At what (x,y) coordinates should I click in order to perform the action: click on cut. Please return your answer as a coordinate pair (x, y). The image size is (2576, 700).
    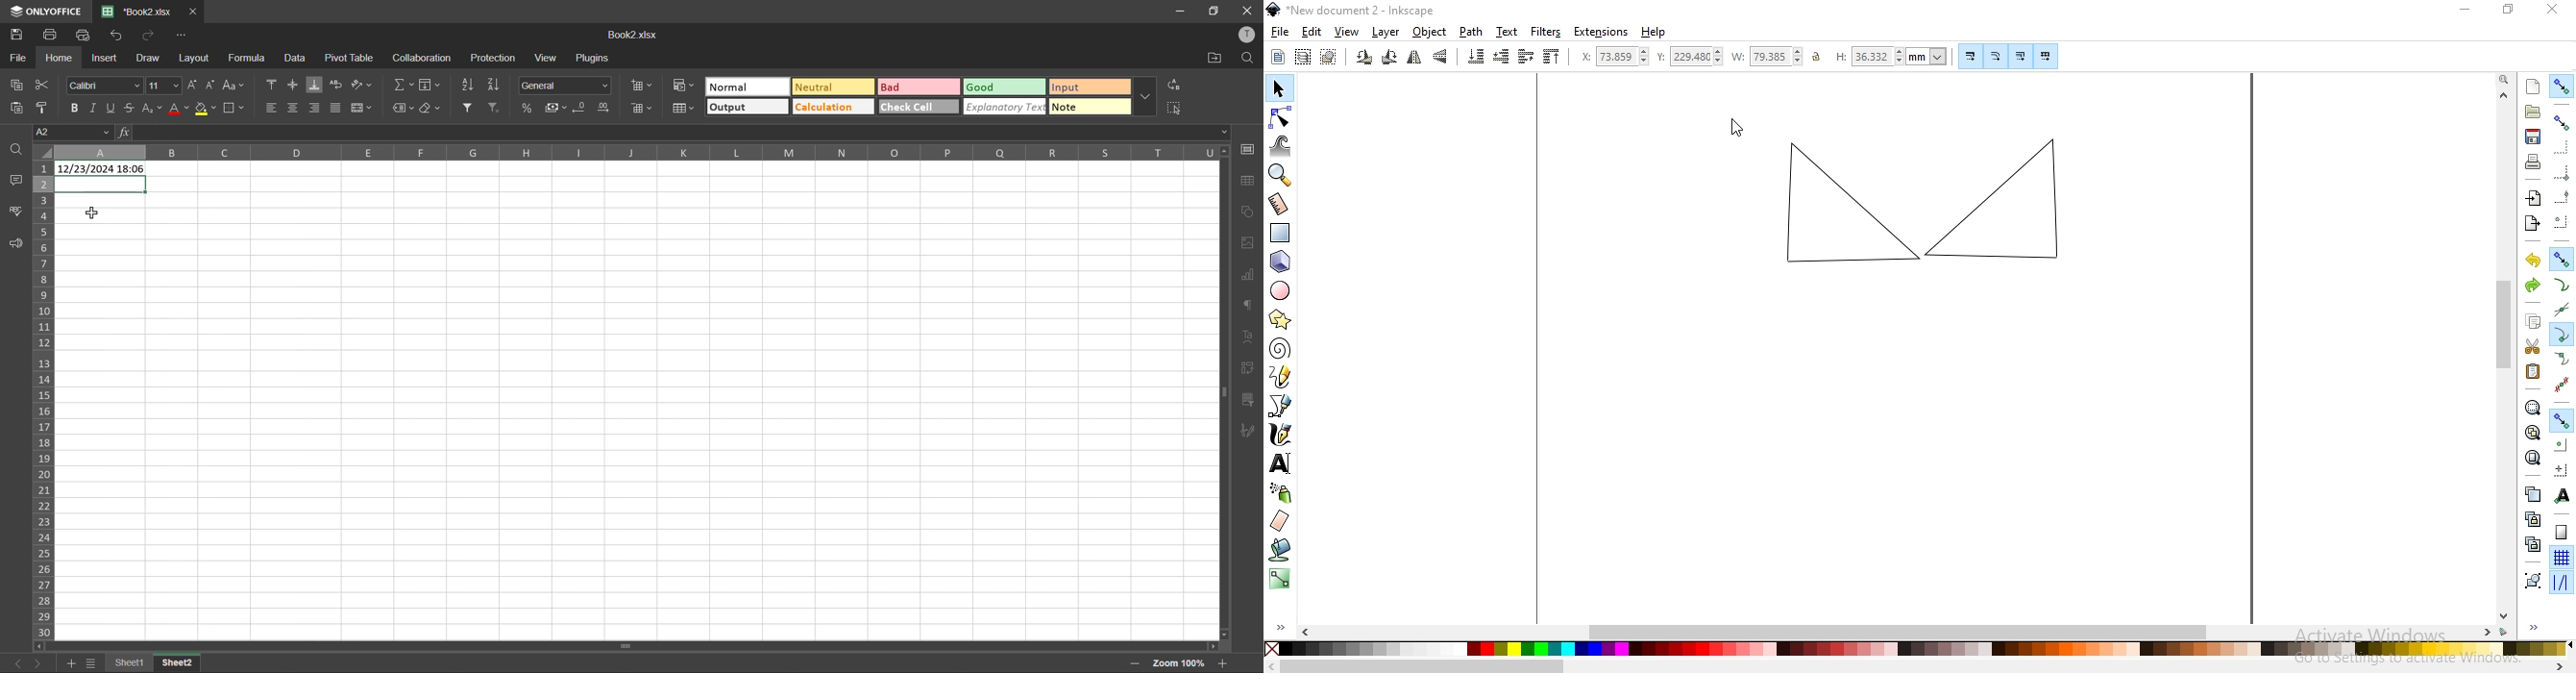
    Looking at the image, I should click on (38, 86).